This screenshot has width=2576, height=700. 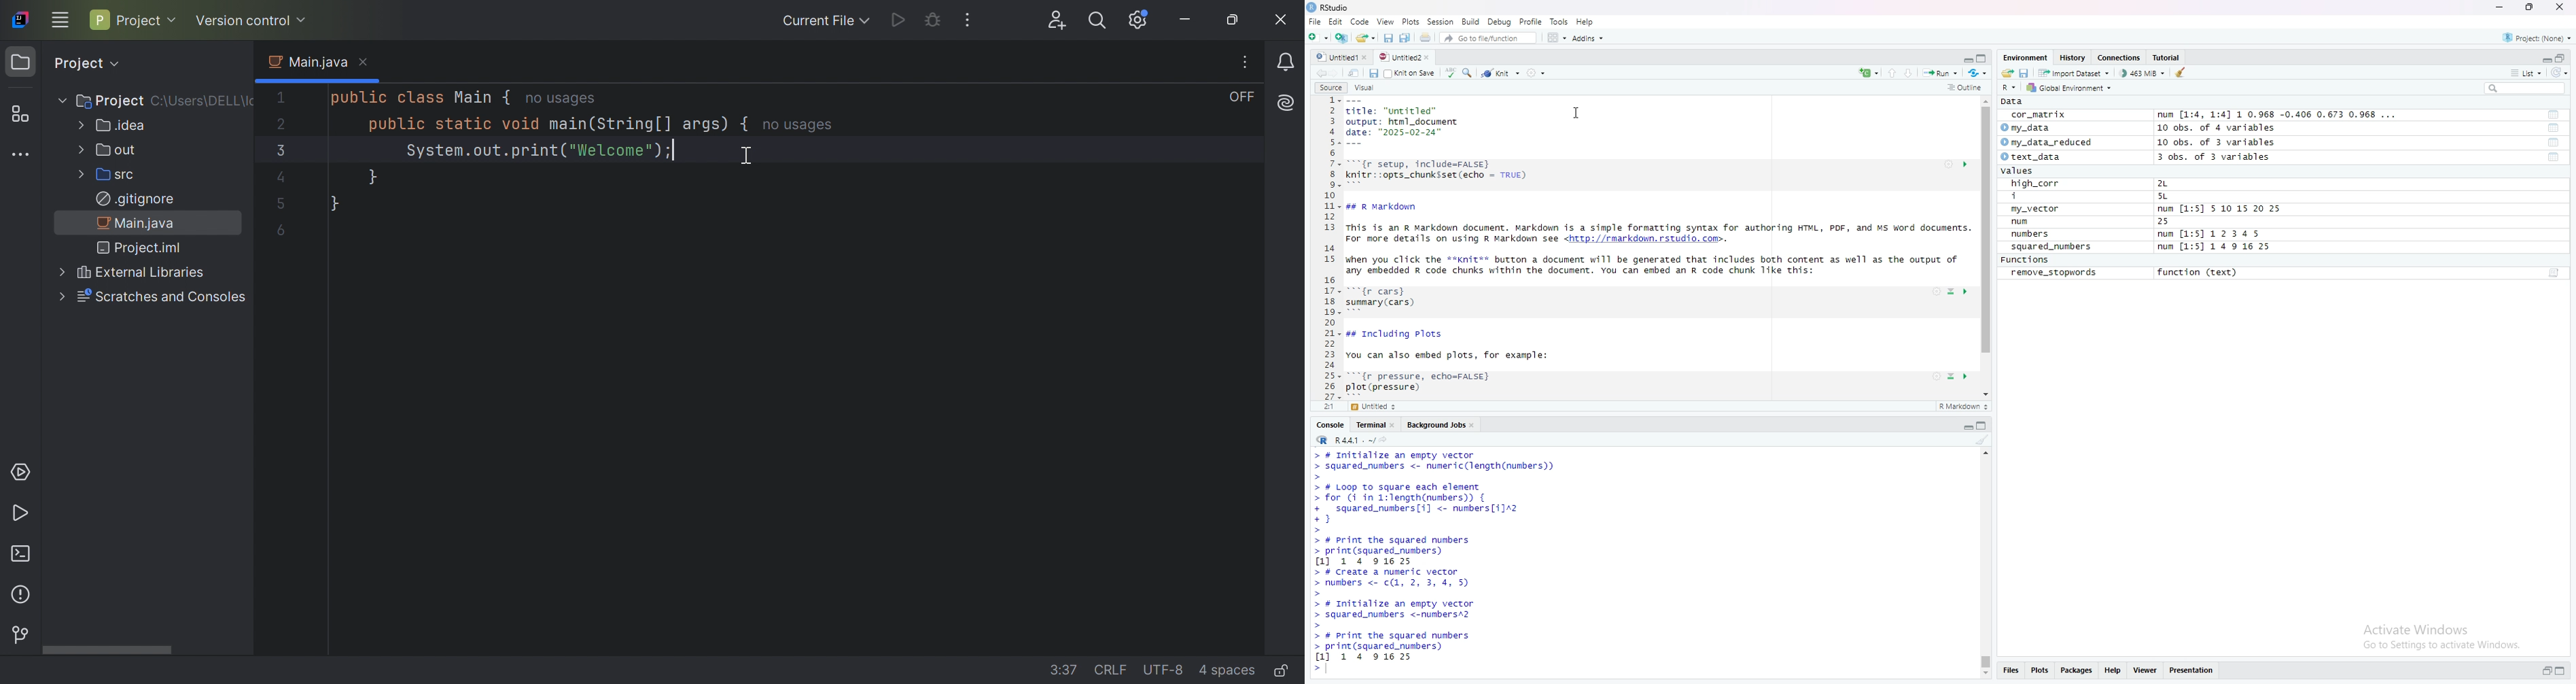 What do you see at coordinates (2038, 209) in the screenshot?
I see `my_vector` at bounding box center [2038, 209].